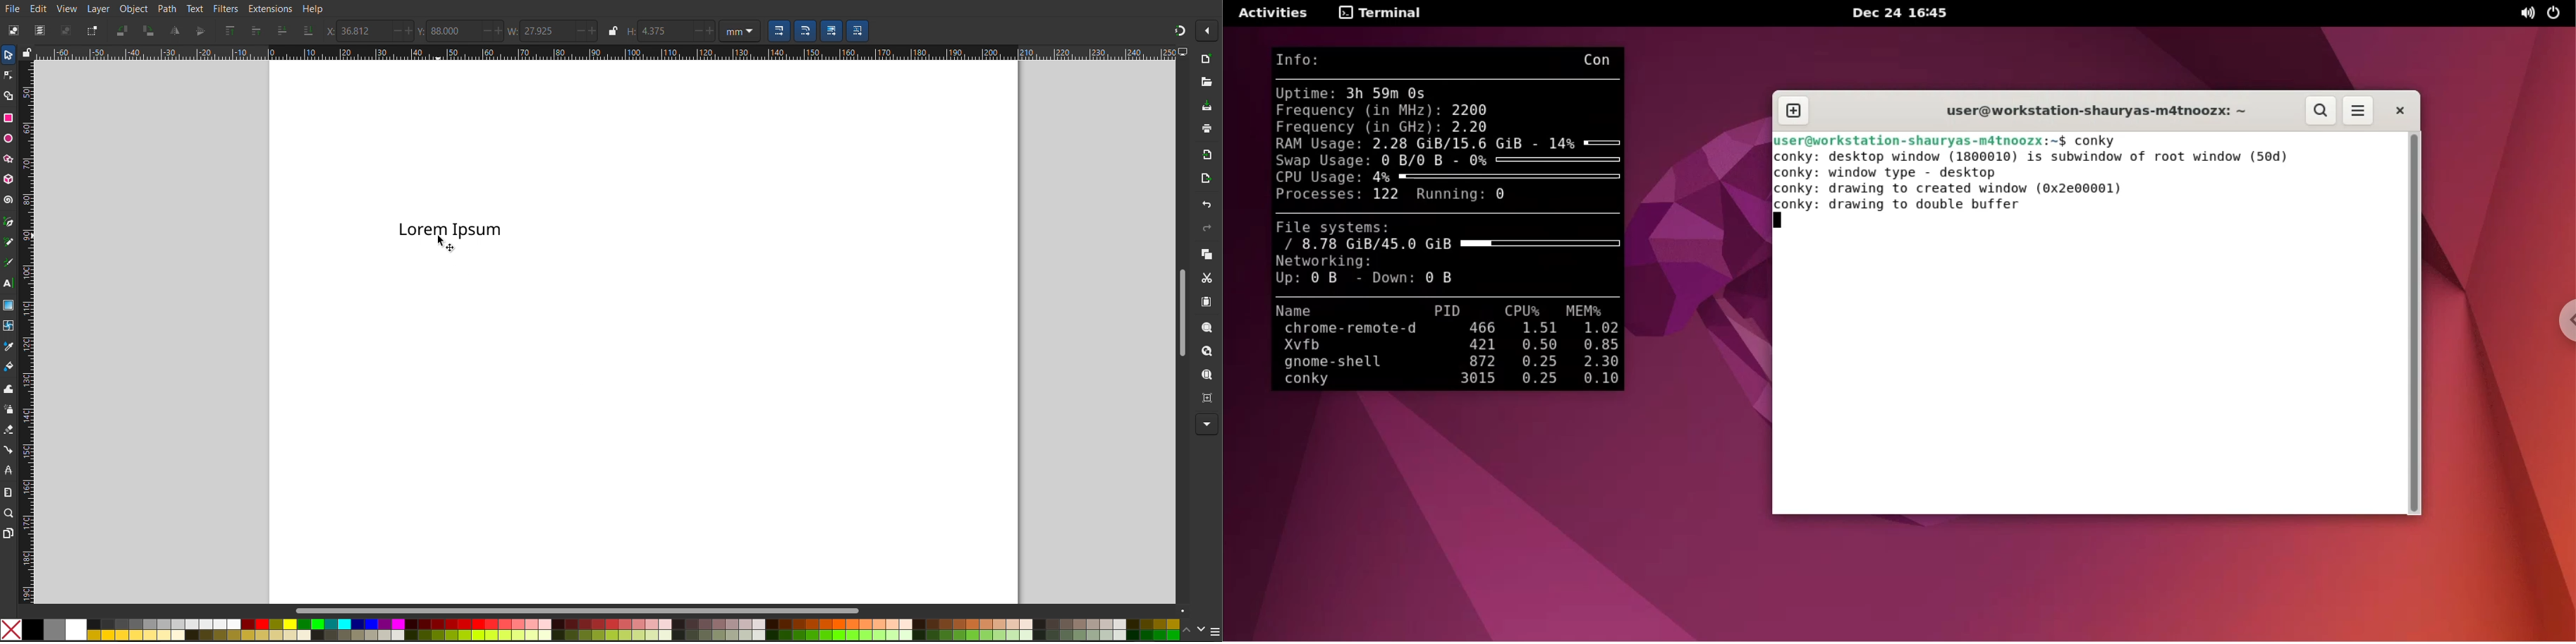  Describe the element at coordinates (8, 57) in the screenshot. I see `Select` at that location.